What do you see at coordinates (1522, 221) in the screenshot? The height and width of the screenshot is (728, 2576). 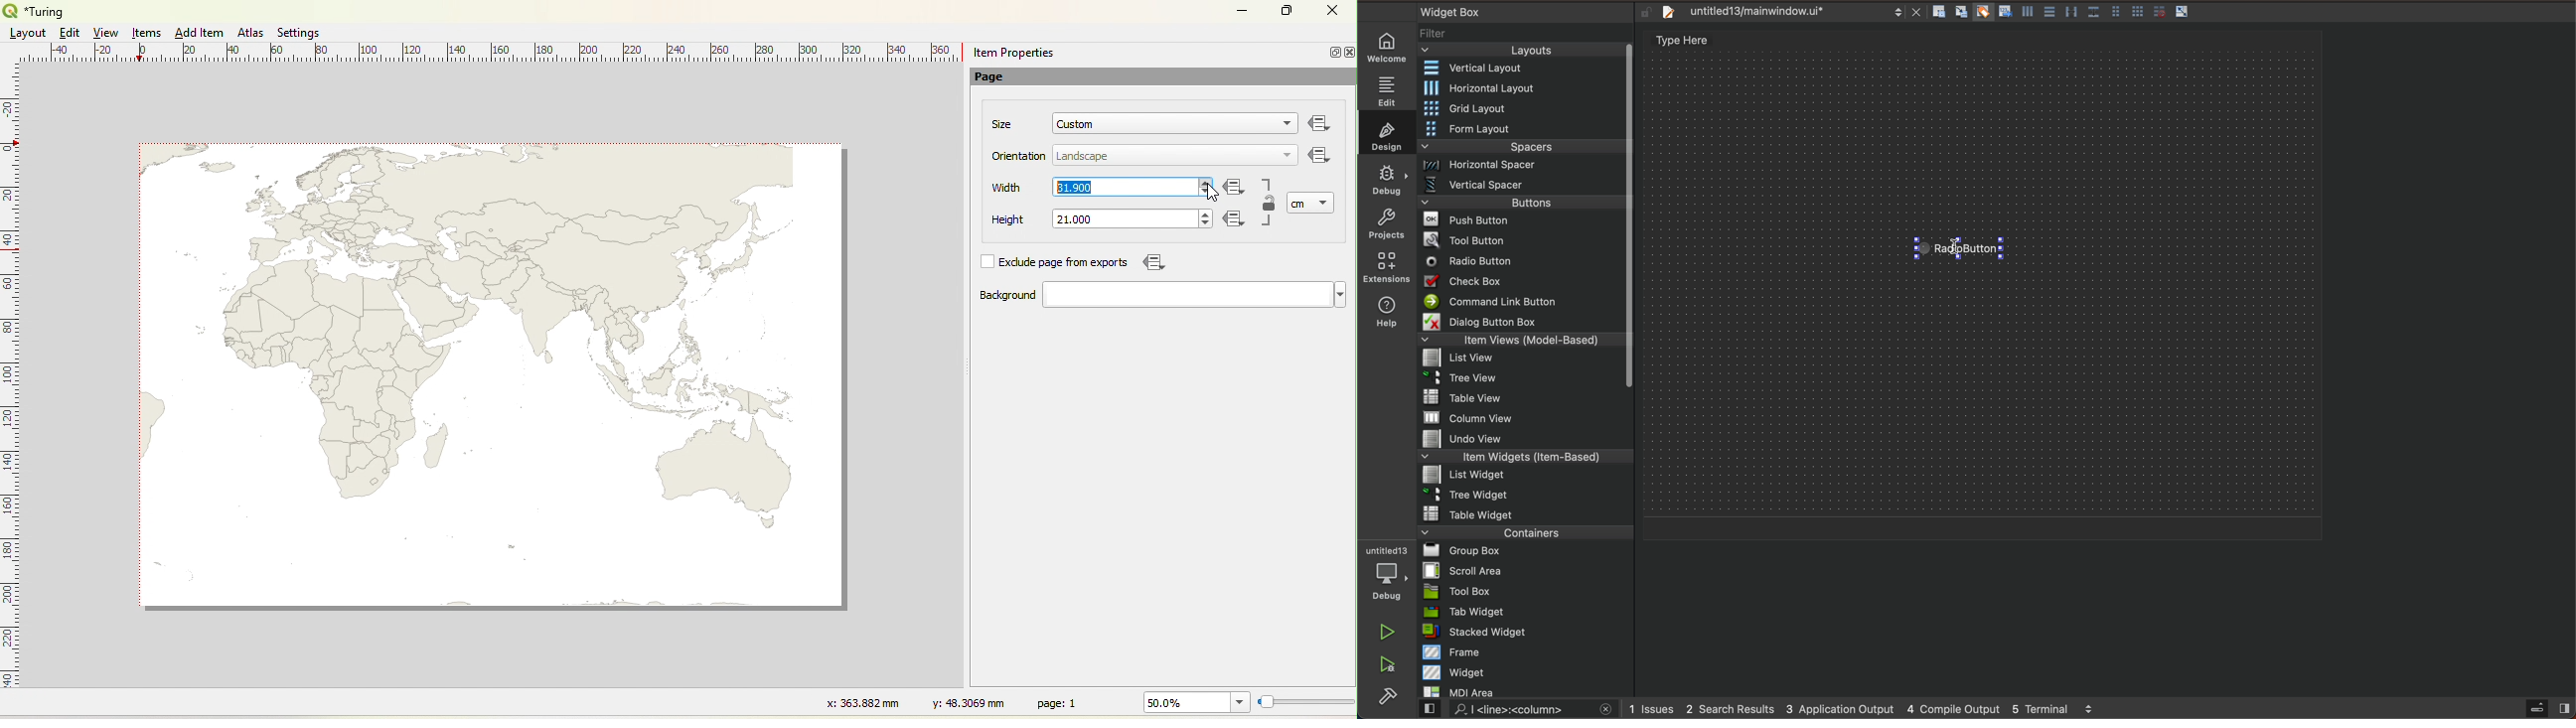 I see `push button` at bounding box center [1522, 221].